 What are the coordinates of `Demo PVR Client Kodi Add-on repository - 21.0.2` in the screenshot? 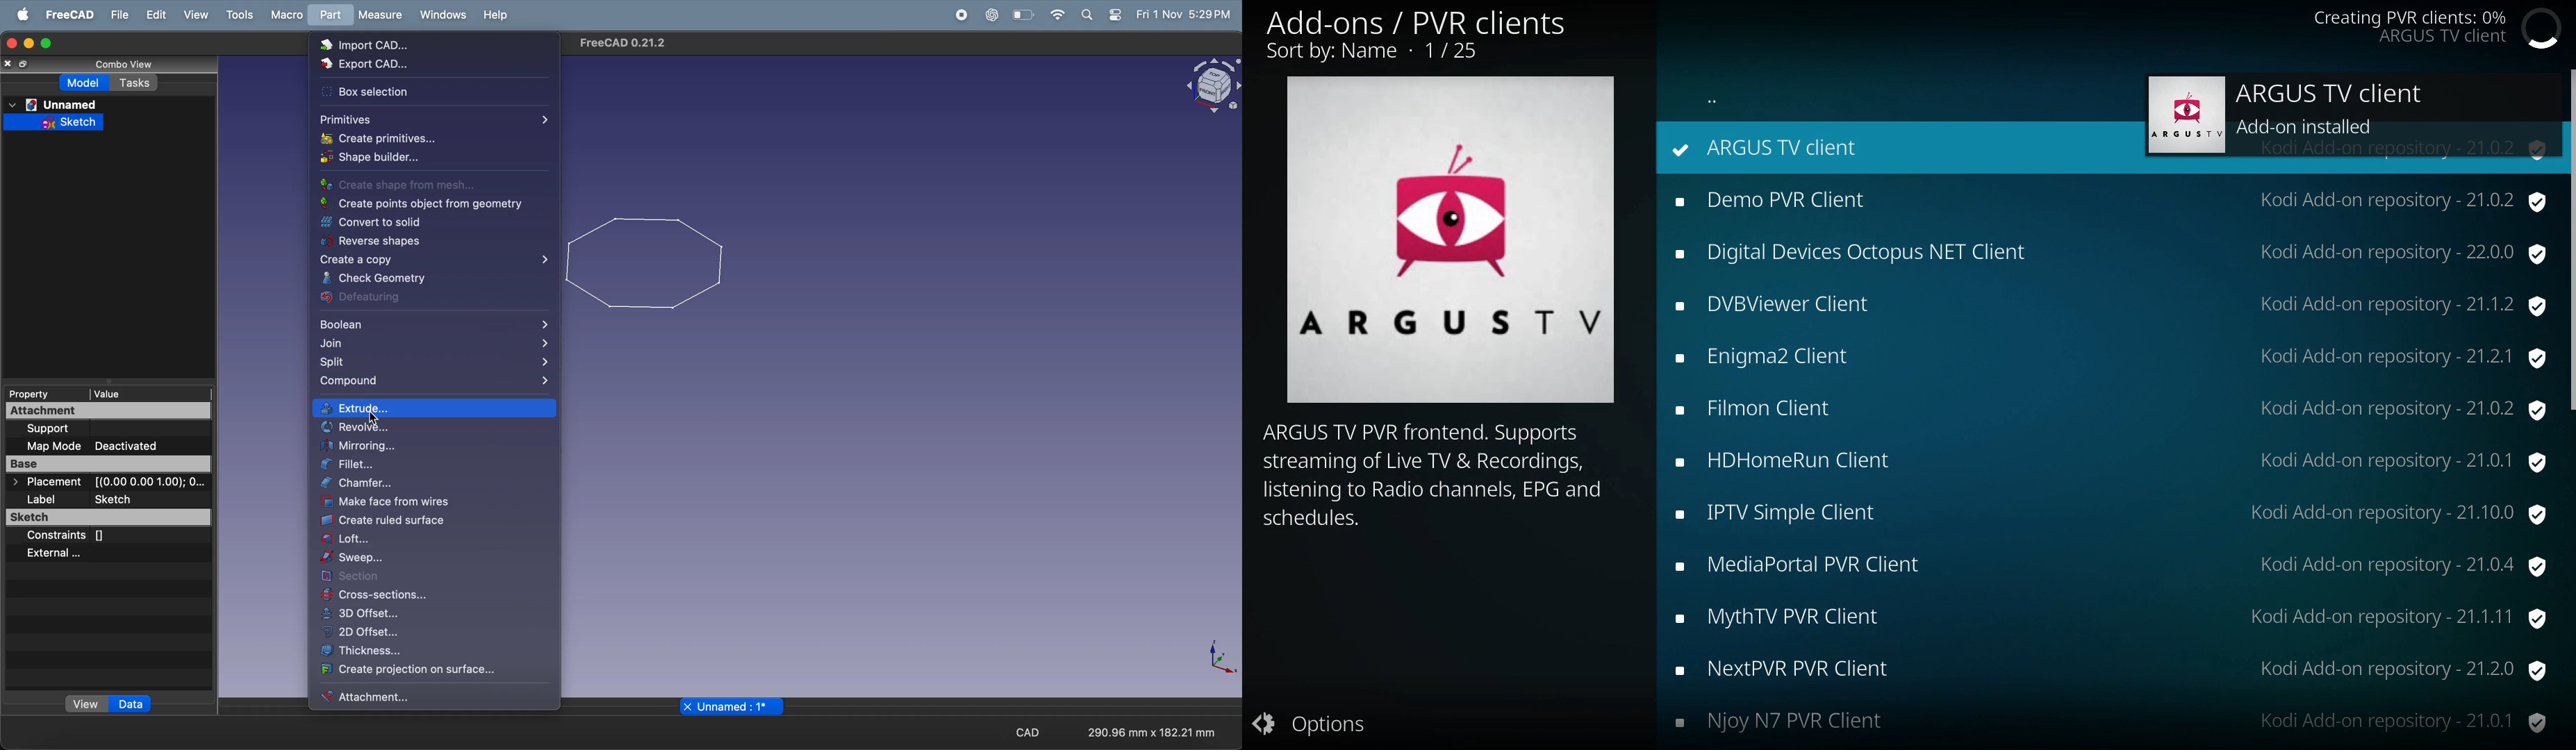 It's located at (2116, 199).